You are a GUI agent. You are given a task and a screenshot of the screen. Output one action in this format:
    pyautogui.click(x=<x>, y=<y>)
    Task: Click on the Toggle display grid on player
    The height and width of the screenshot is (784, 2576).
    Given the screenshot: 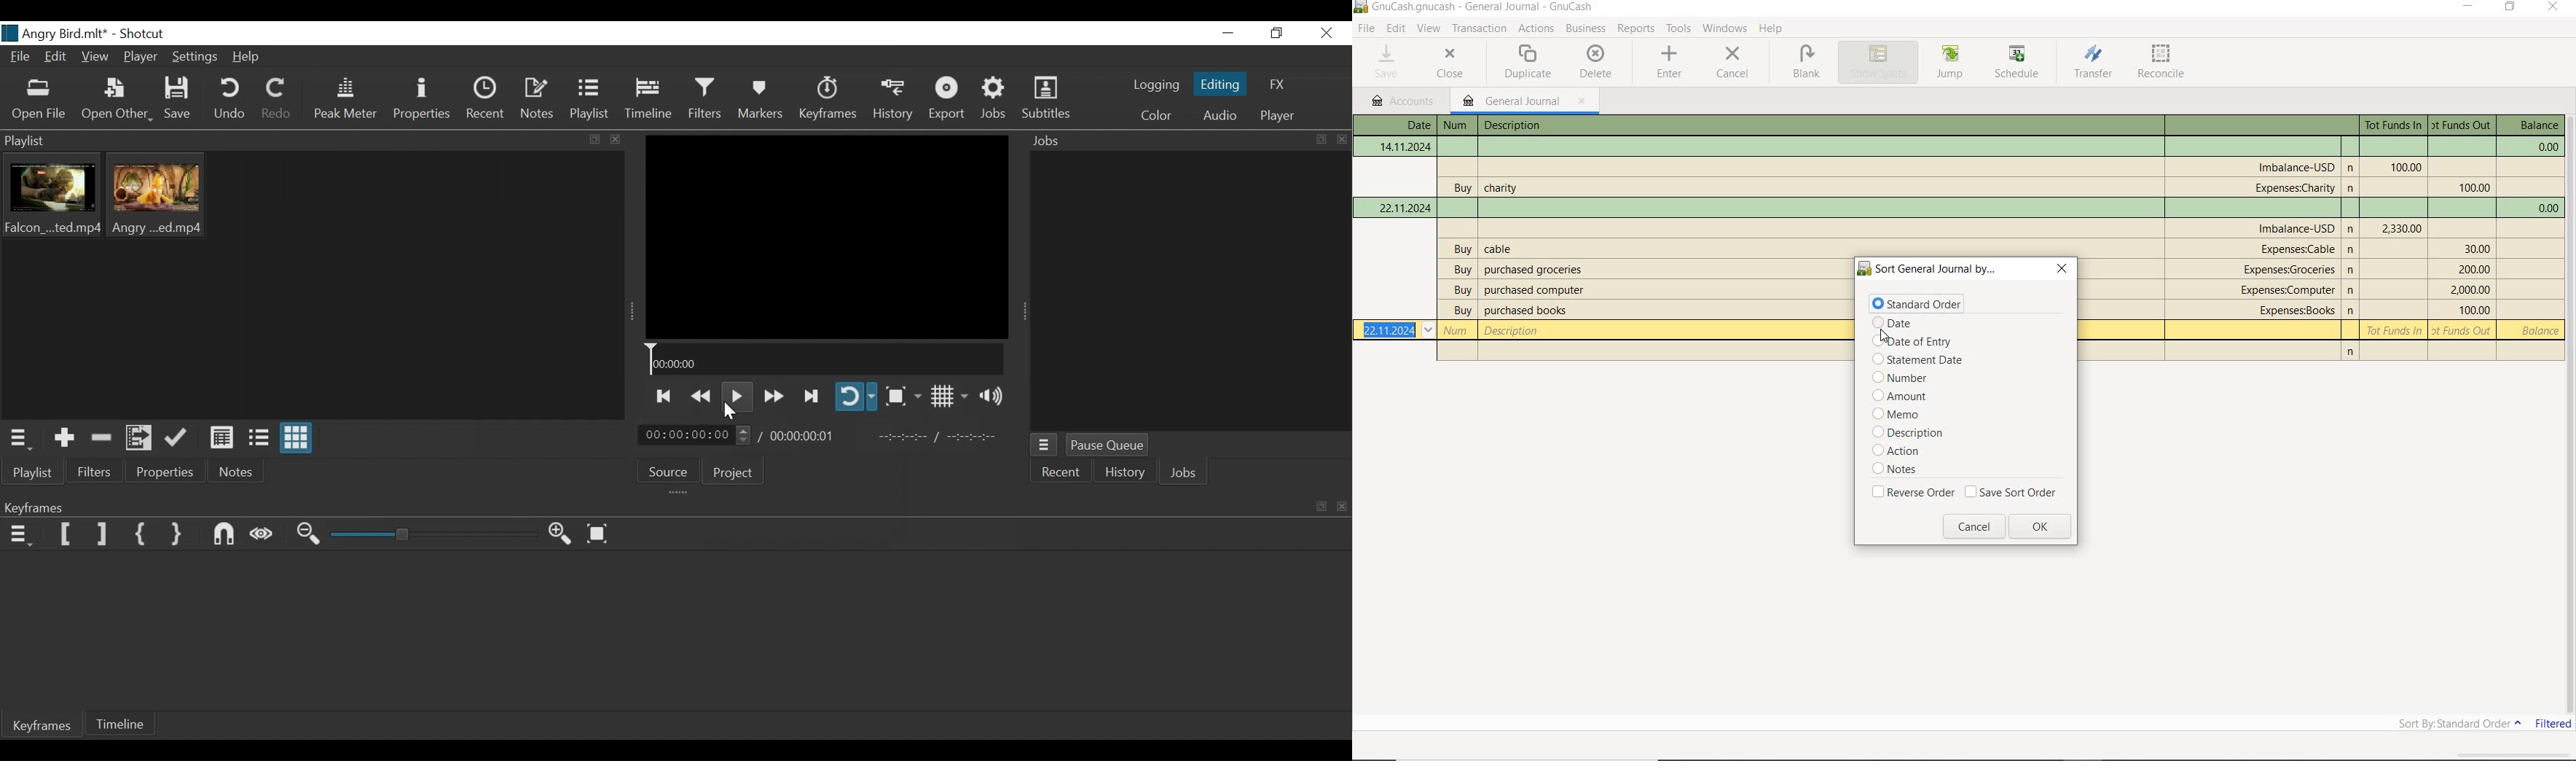 What is the action you would take?
    pyautogui.click(x=952, y=397)
    